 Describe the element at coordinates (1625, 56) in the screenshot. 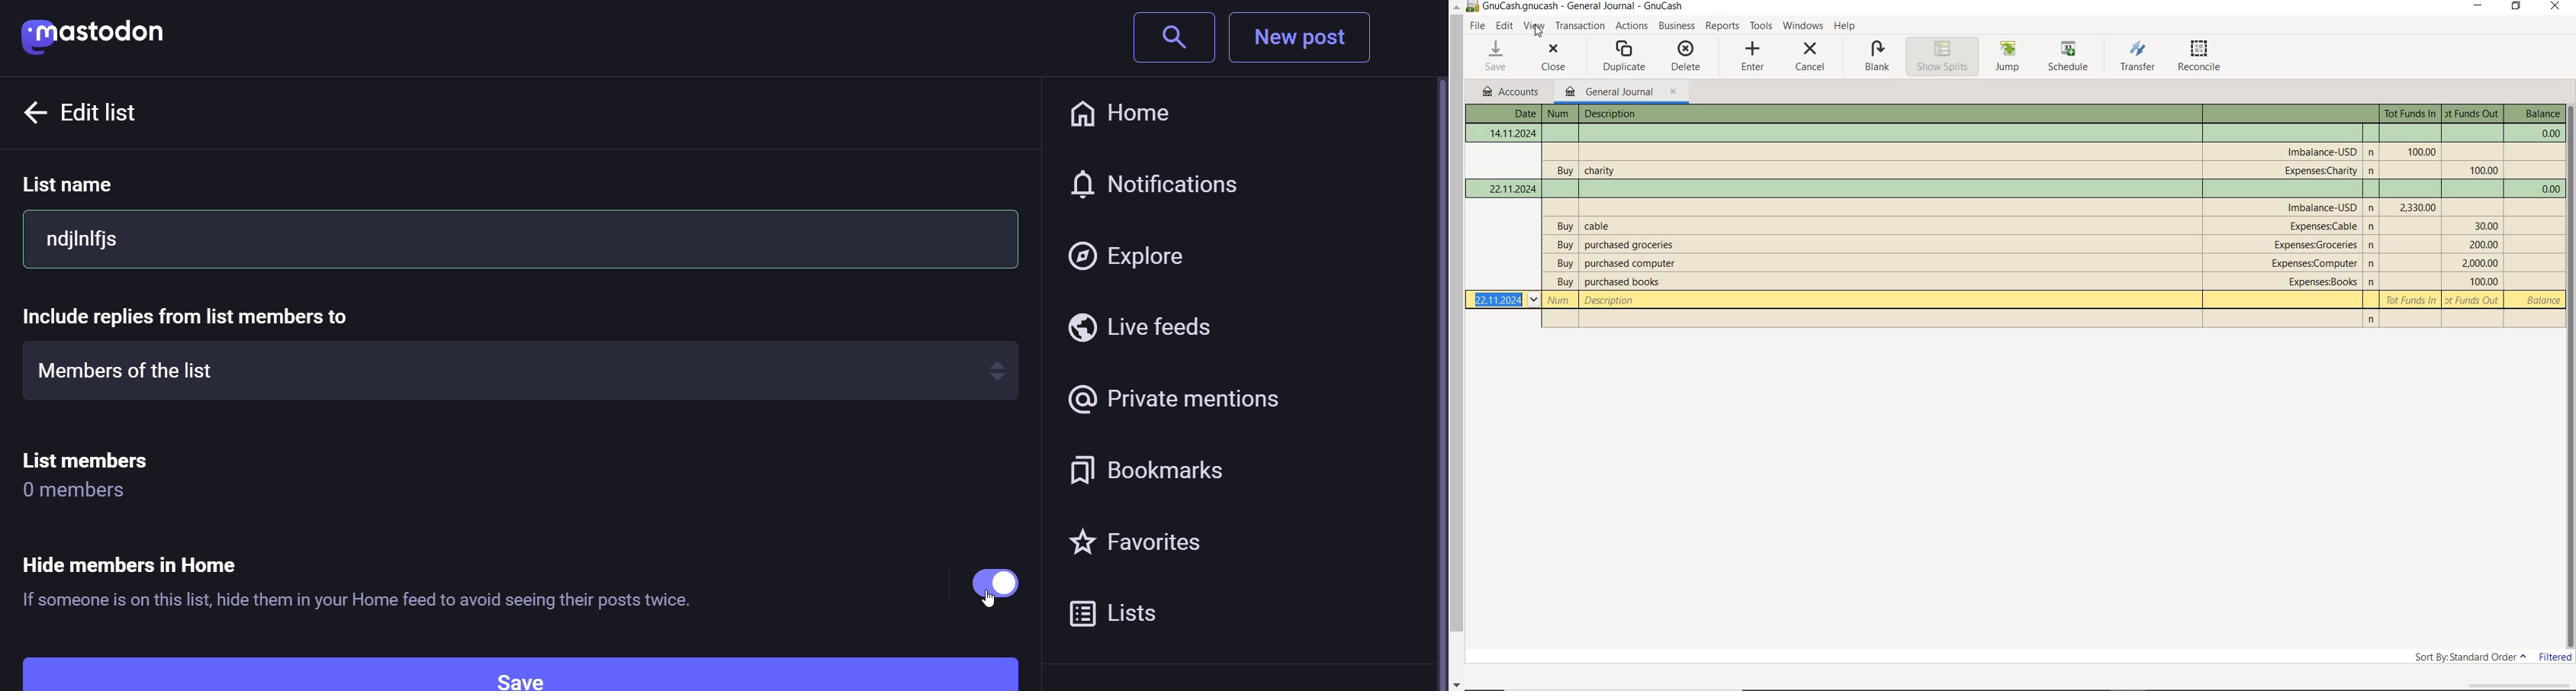

I see `DUPLICATE` at that location.